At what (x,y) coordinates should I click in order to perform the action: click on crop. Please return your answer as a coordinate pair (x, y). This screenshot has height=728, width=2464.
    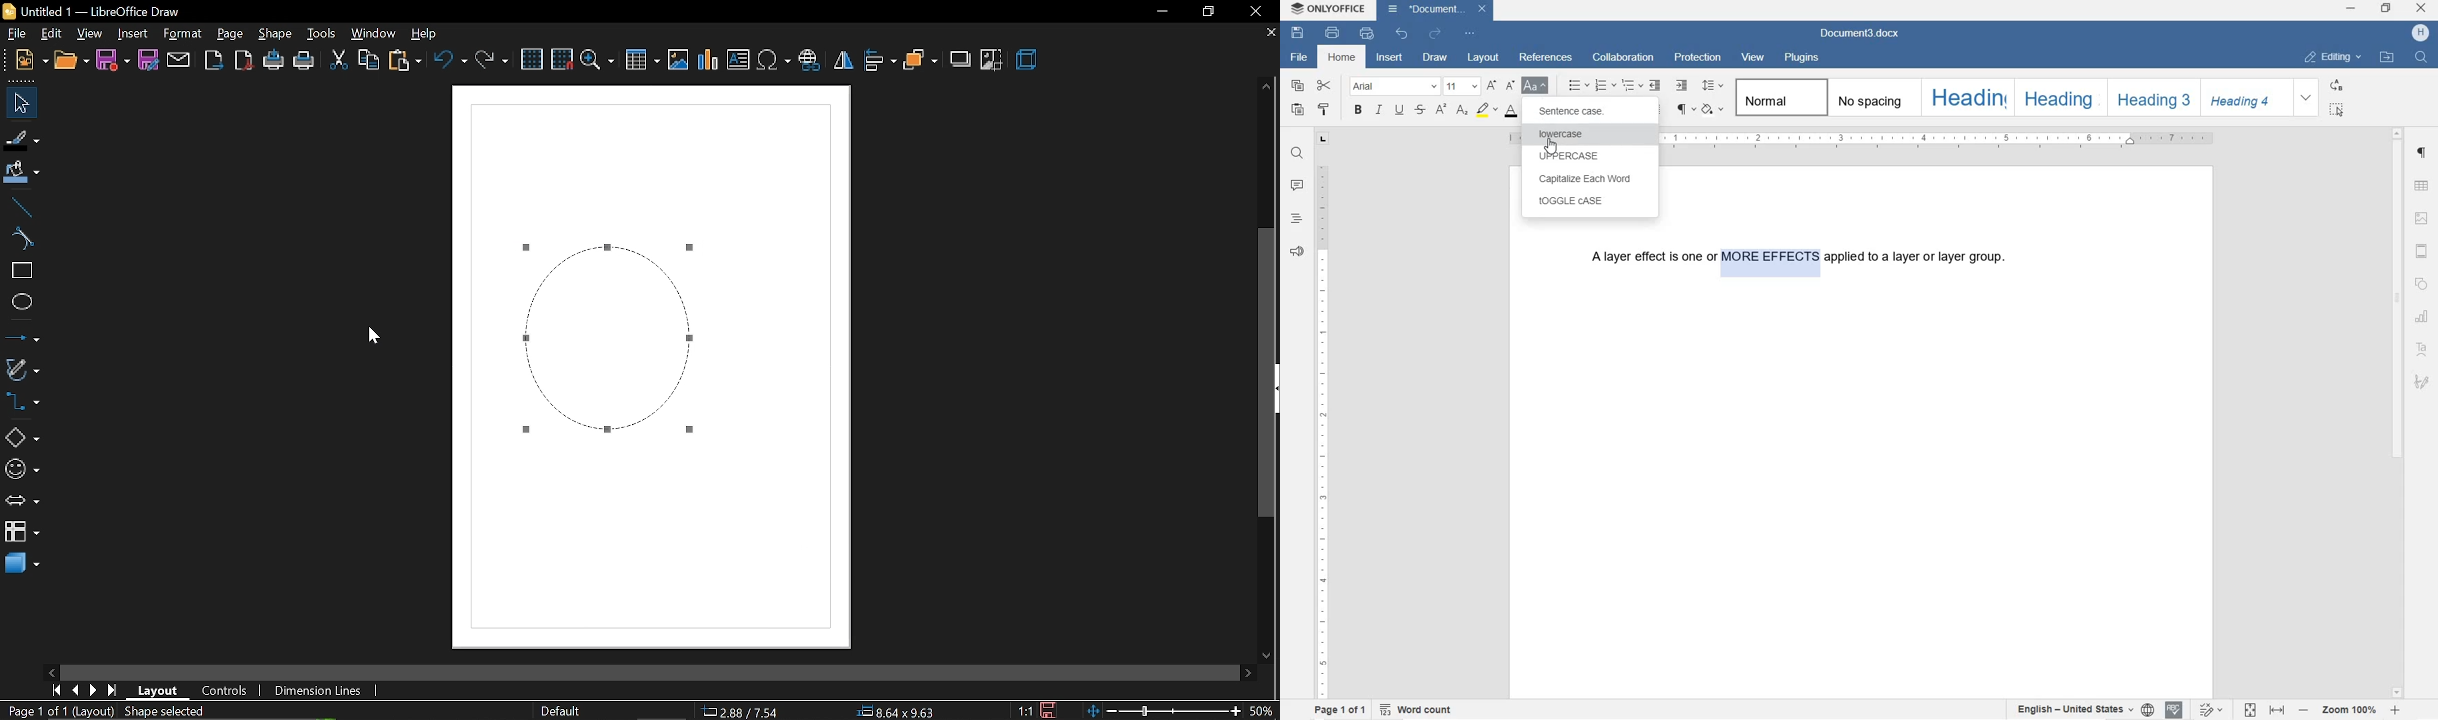
    Looking at the image, I should click on (991, 59).